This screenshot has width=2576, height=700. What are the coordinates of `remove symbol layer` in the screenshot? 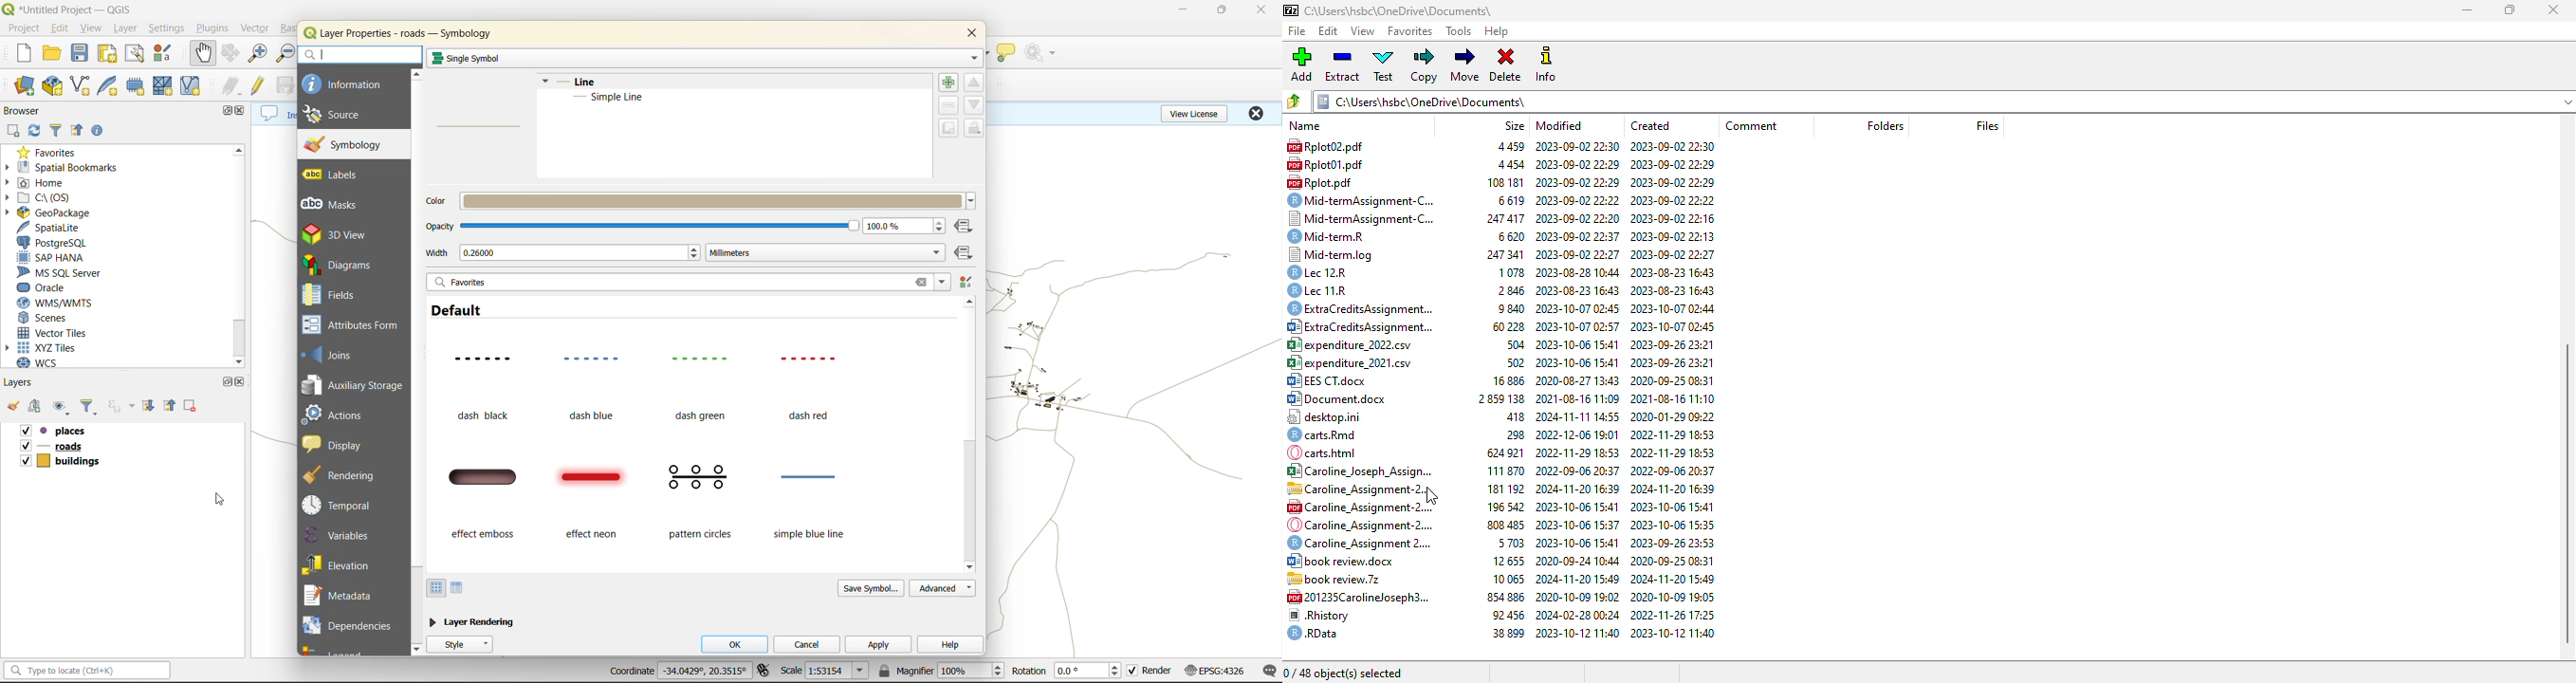 It's located at (951, 106).